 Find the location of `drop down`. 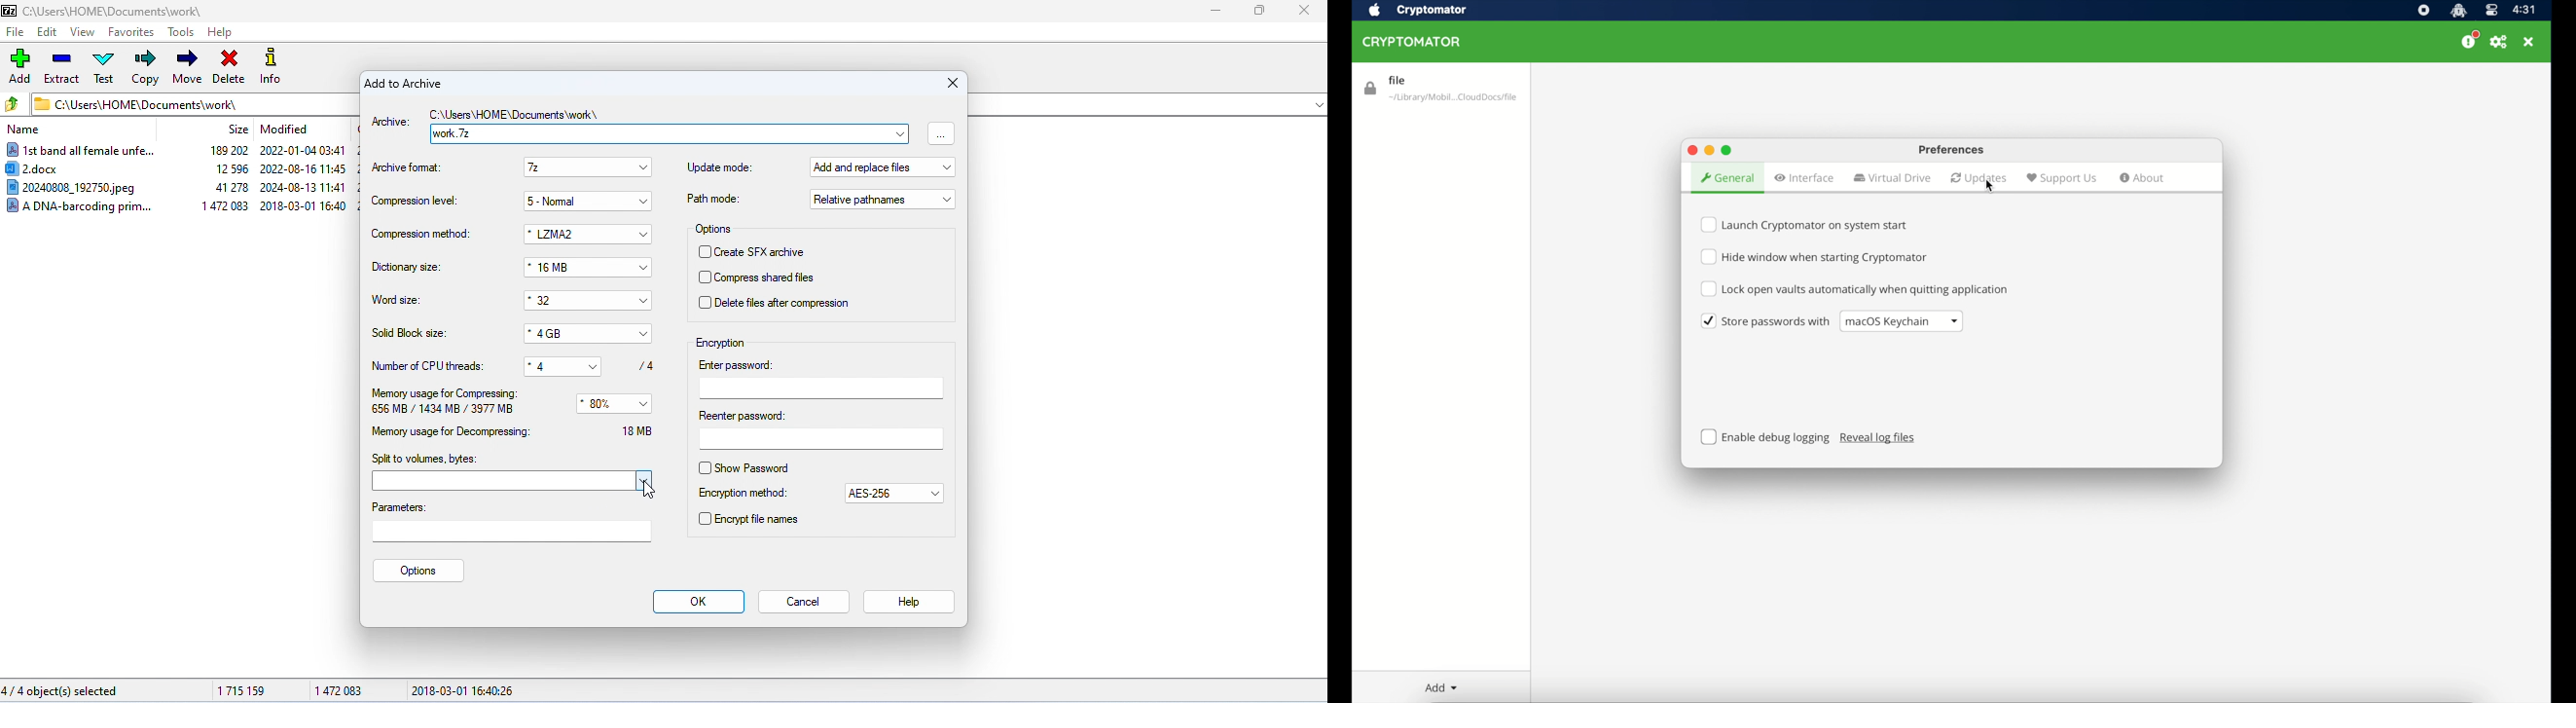

drop down is located at coordinates (647, 202).